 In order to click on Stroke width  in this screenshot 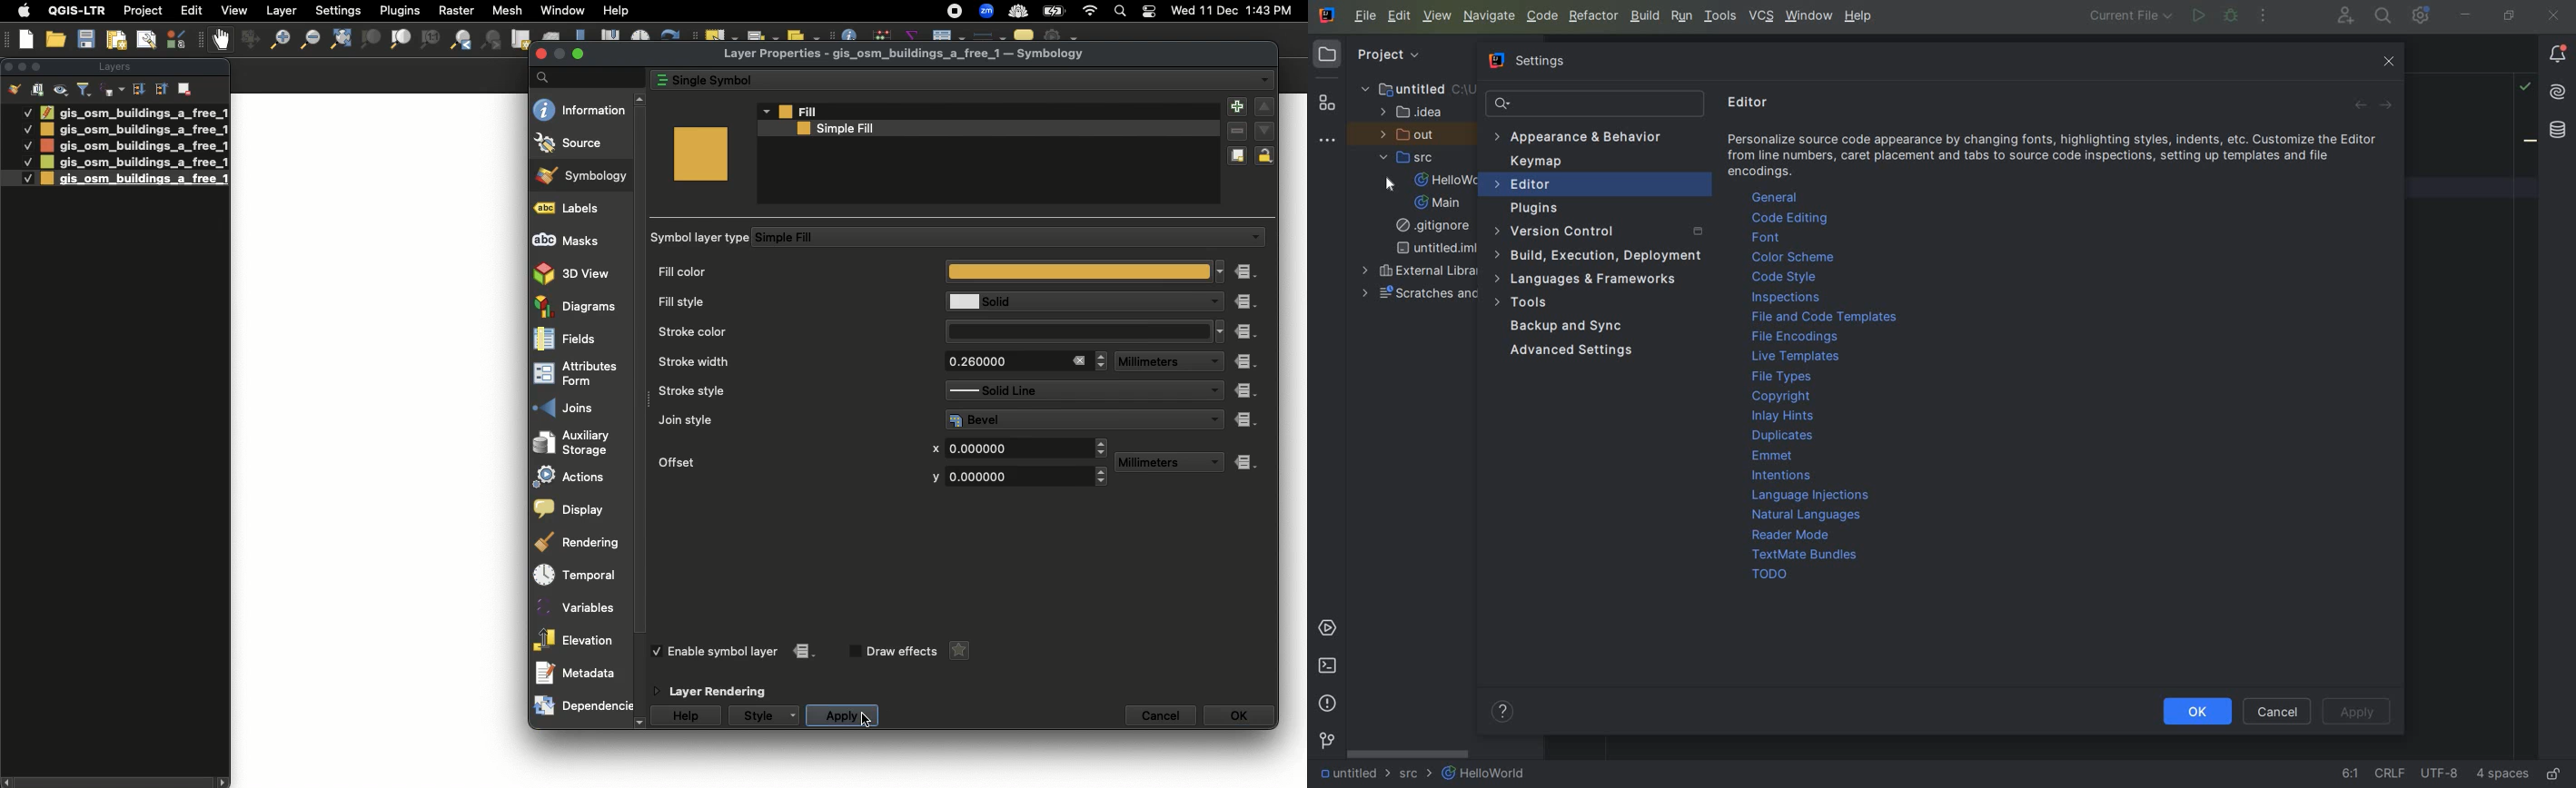, I will do `click(784, 361)`.